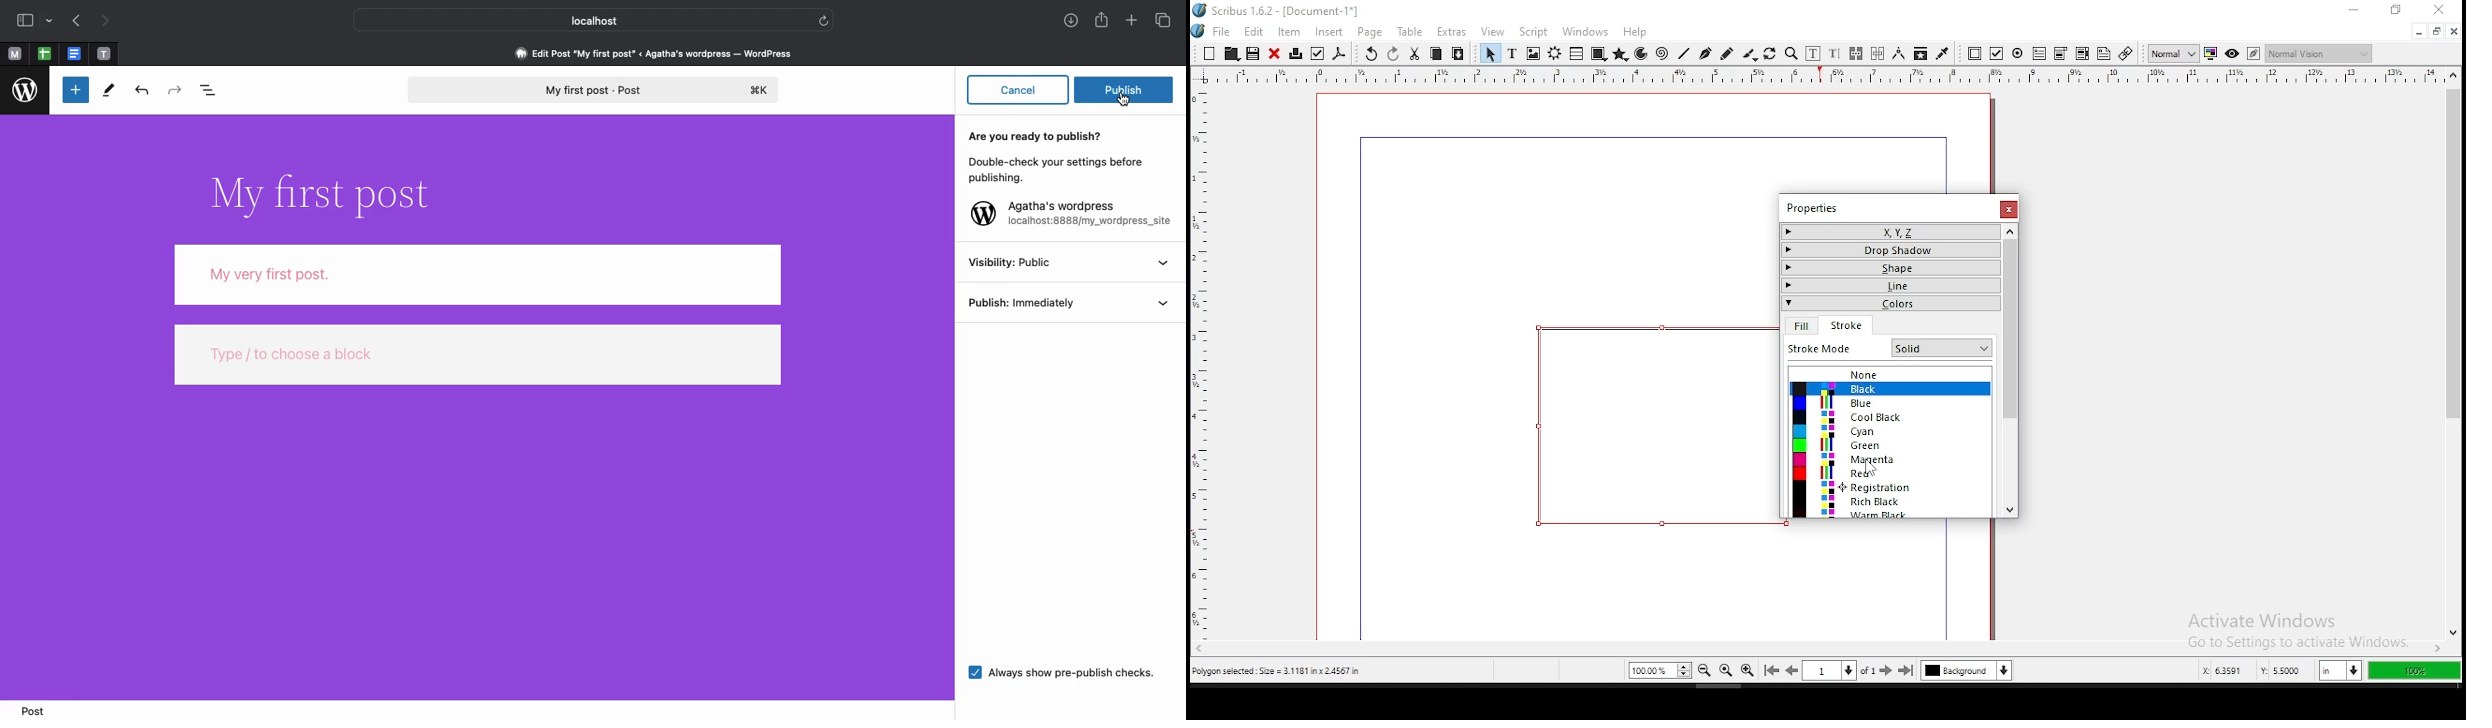 This screenshot has height=728, width=2492. Describe the element at coordinates (1254, 31) in the screenshot. I see `edit` at that location.